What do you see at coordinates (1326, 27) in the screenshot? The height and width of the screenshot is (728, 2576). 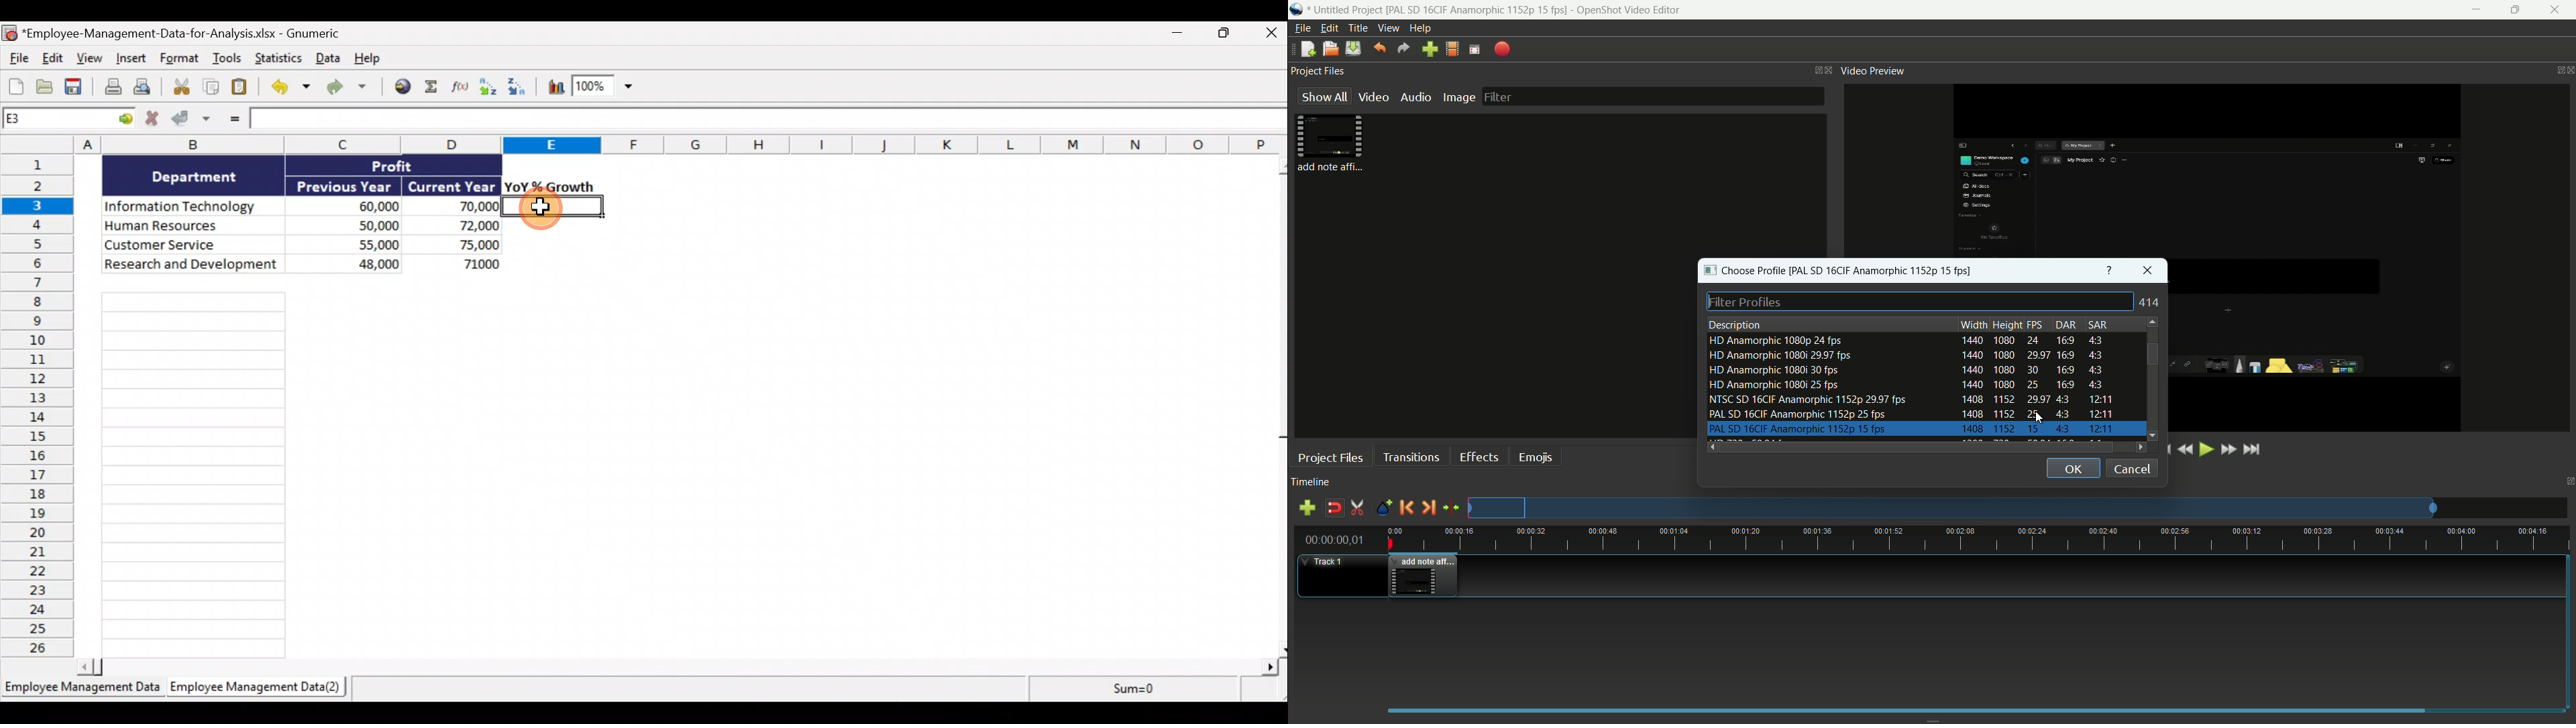 I see `edit menu` at bounding box center [1326, 27].